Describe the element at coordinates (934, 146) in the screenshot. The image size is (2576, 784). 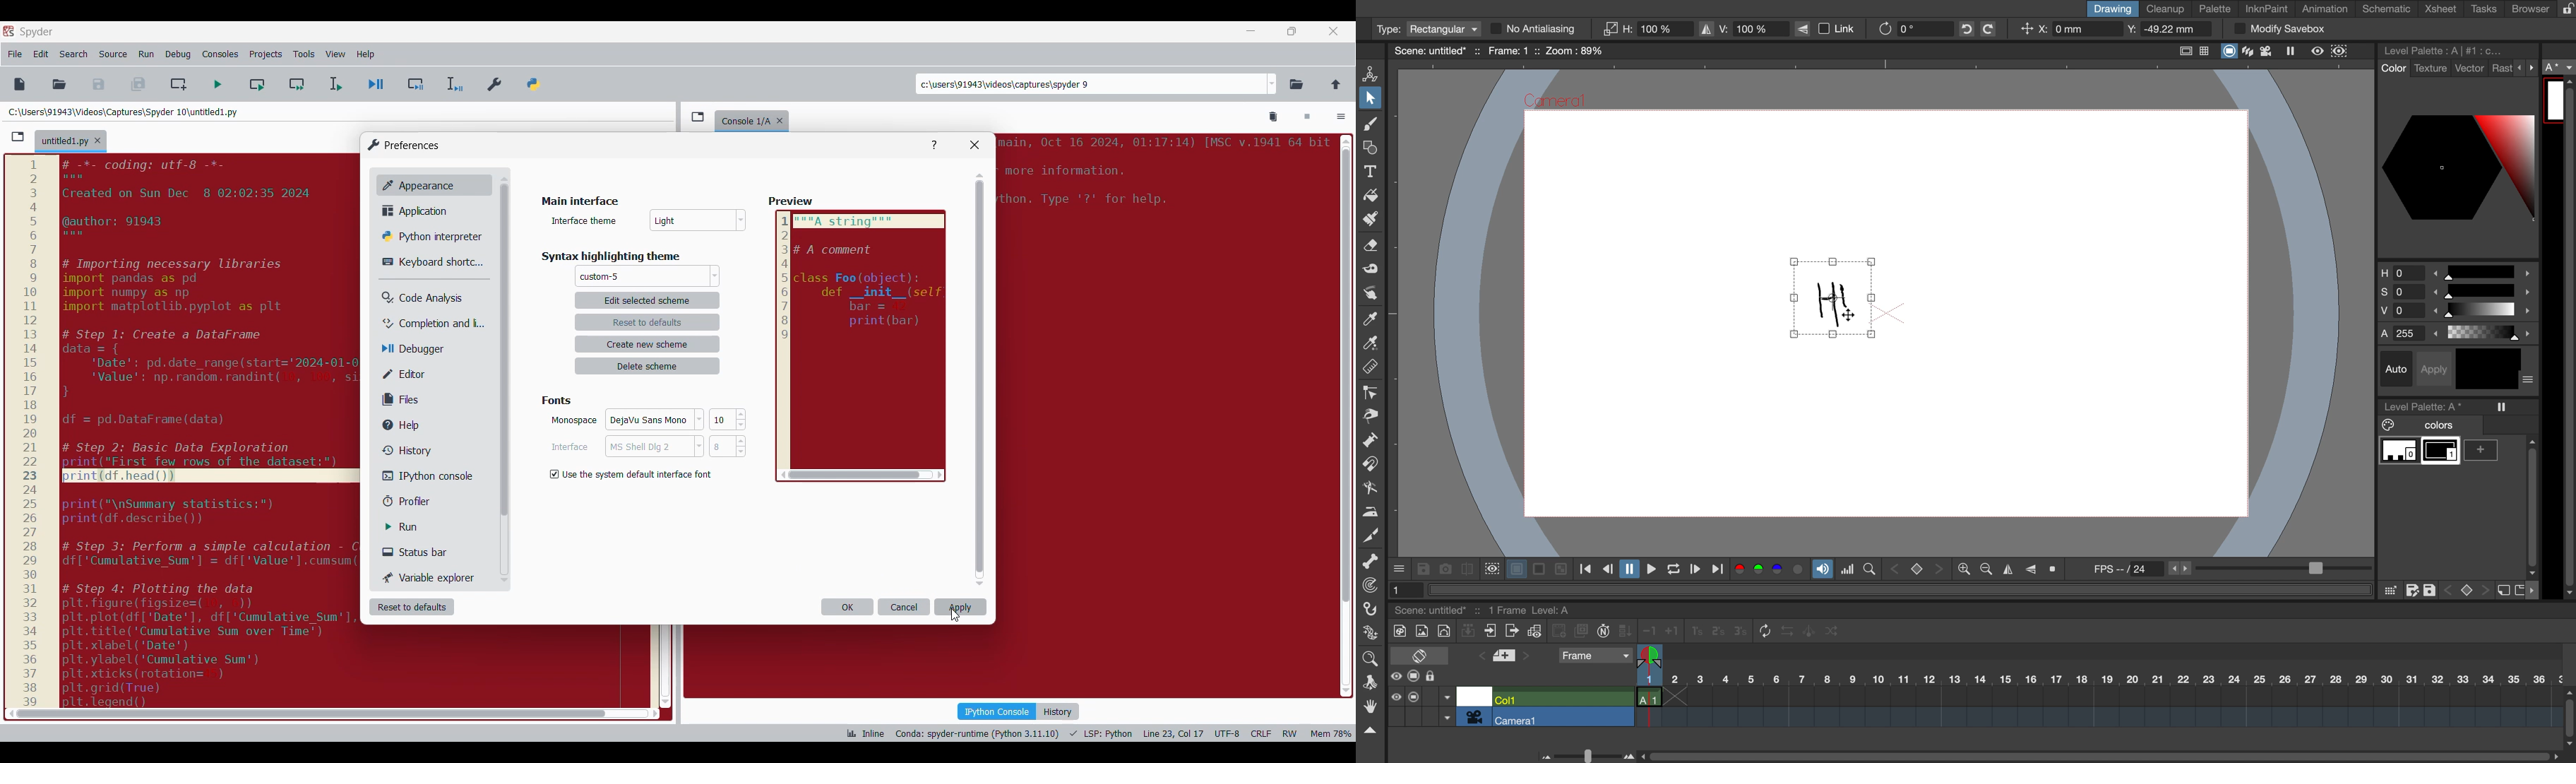
I see `Help` at that location.